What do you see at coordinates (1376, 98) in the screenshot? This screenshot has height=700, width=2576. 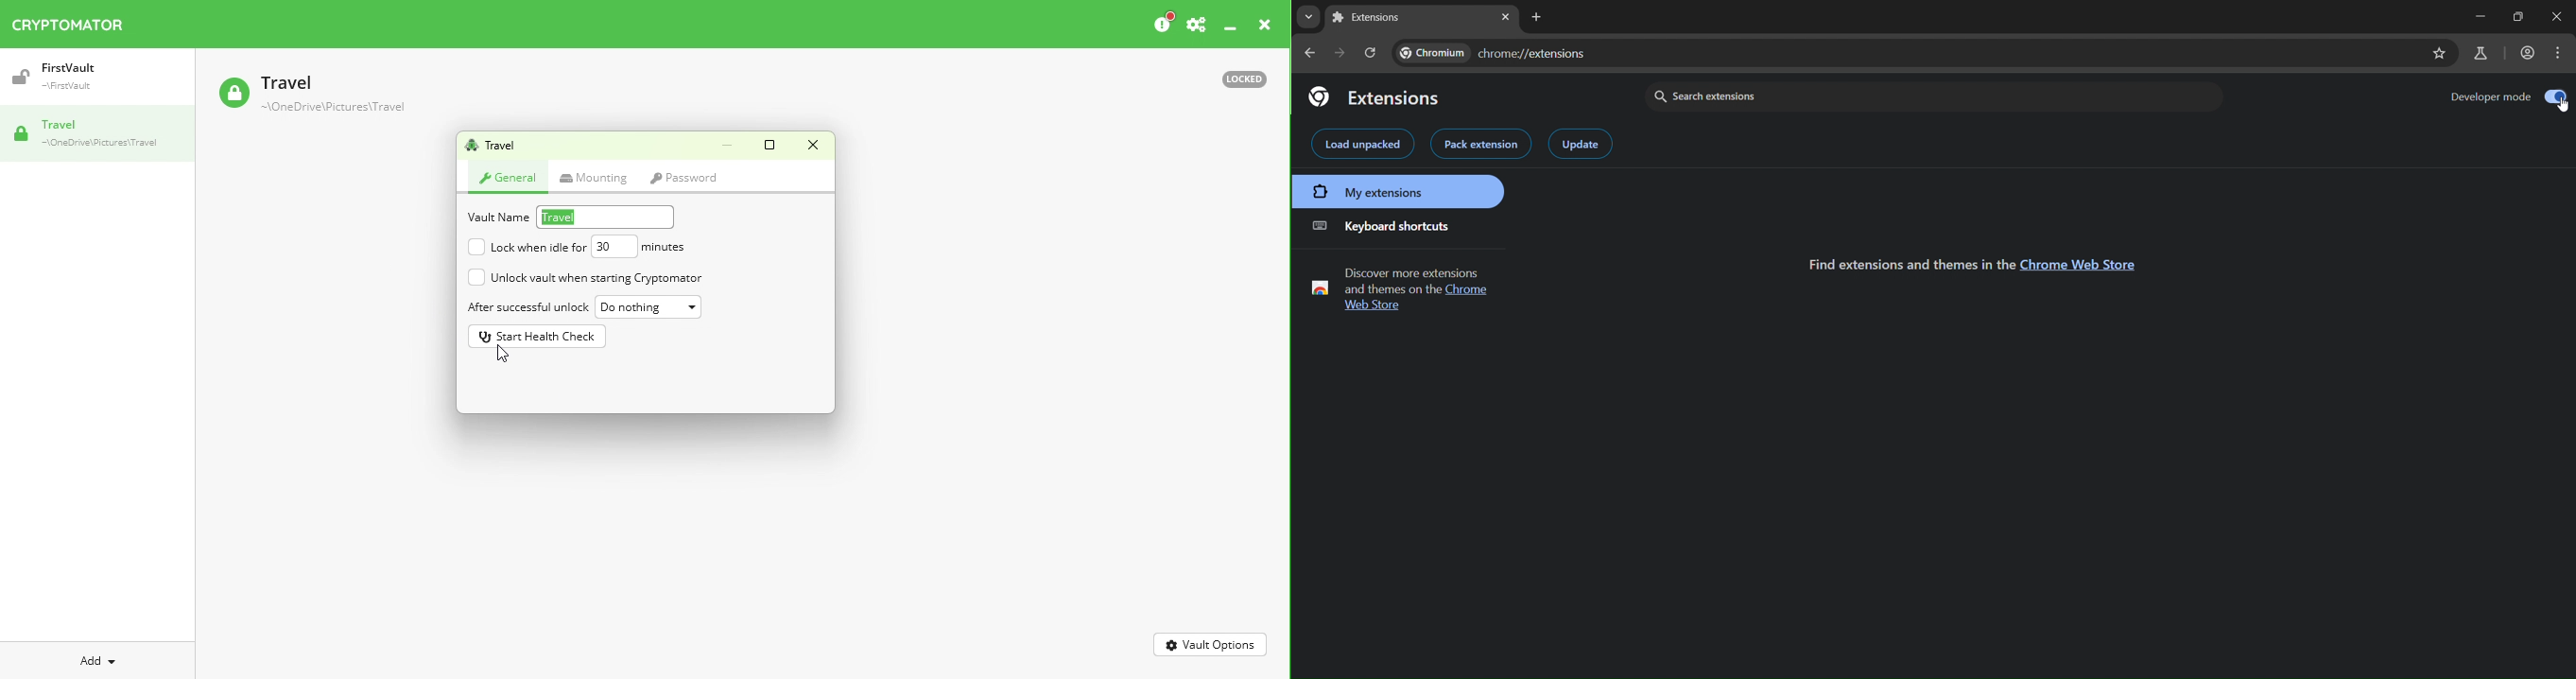 I see `extensions` at bounding box center [1376, 98].